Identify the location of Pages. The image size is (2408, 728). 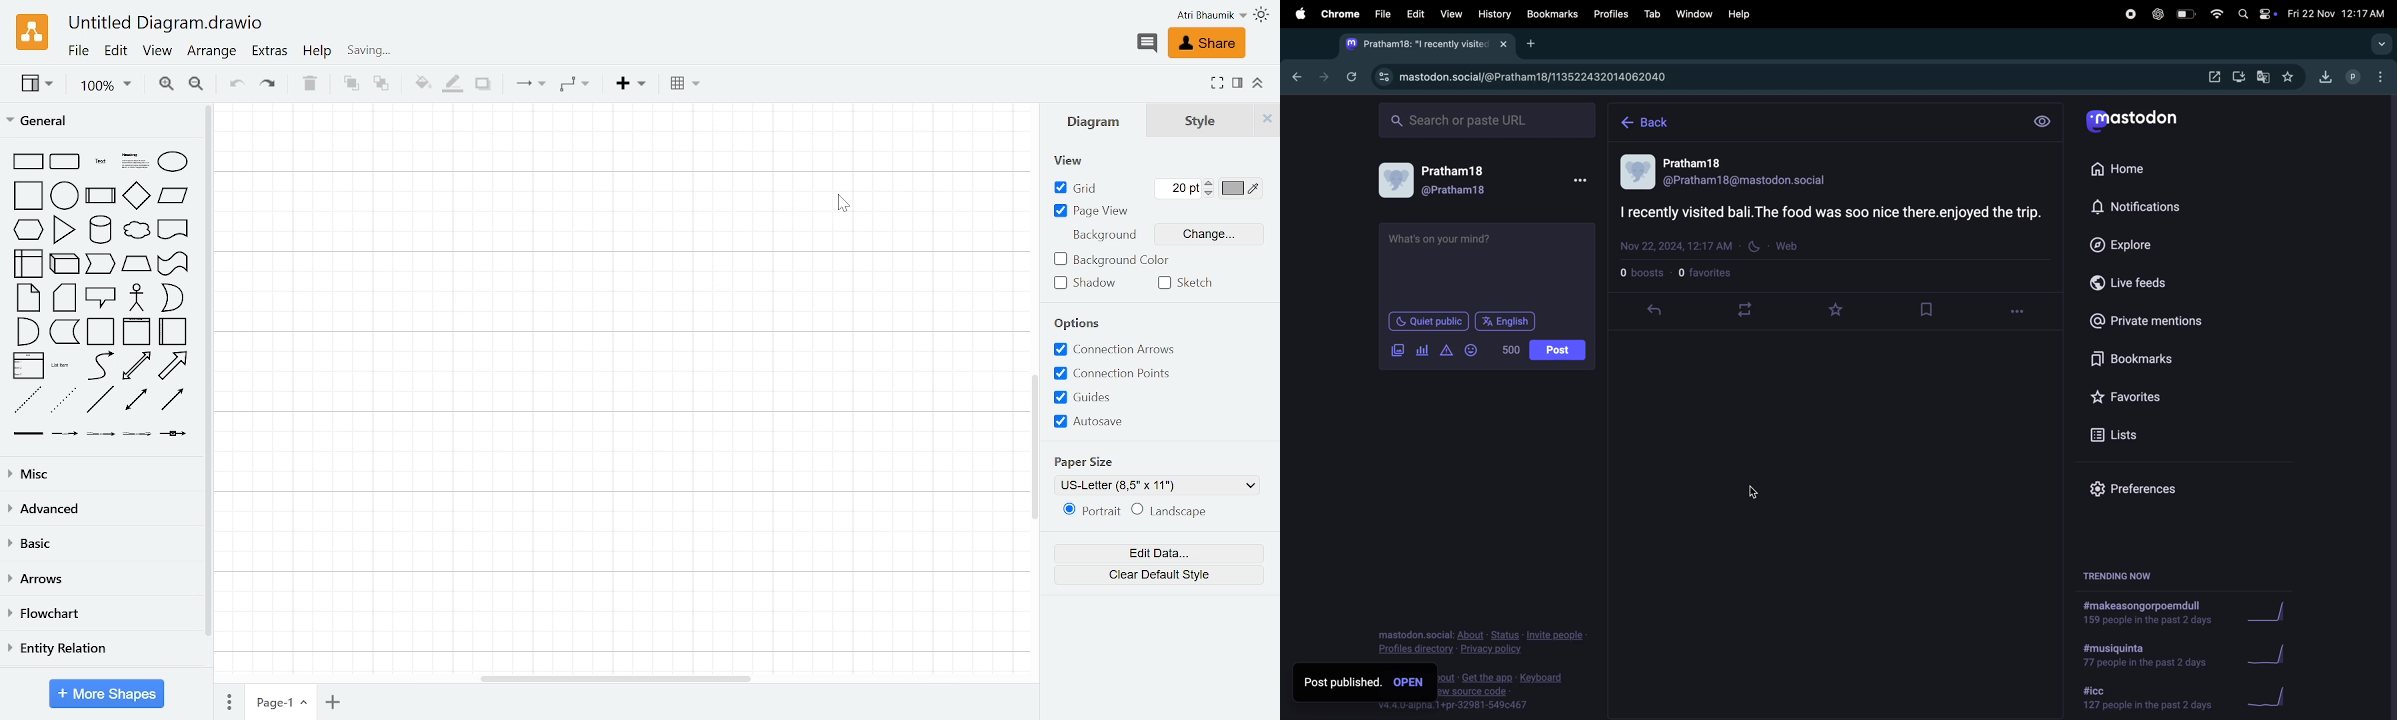
(229, 701).